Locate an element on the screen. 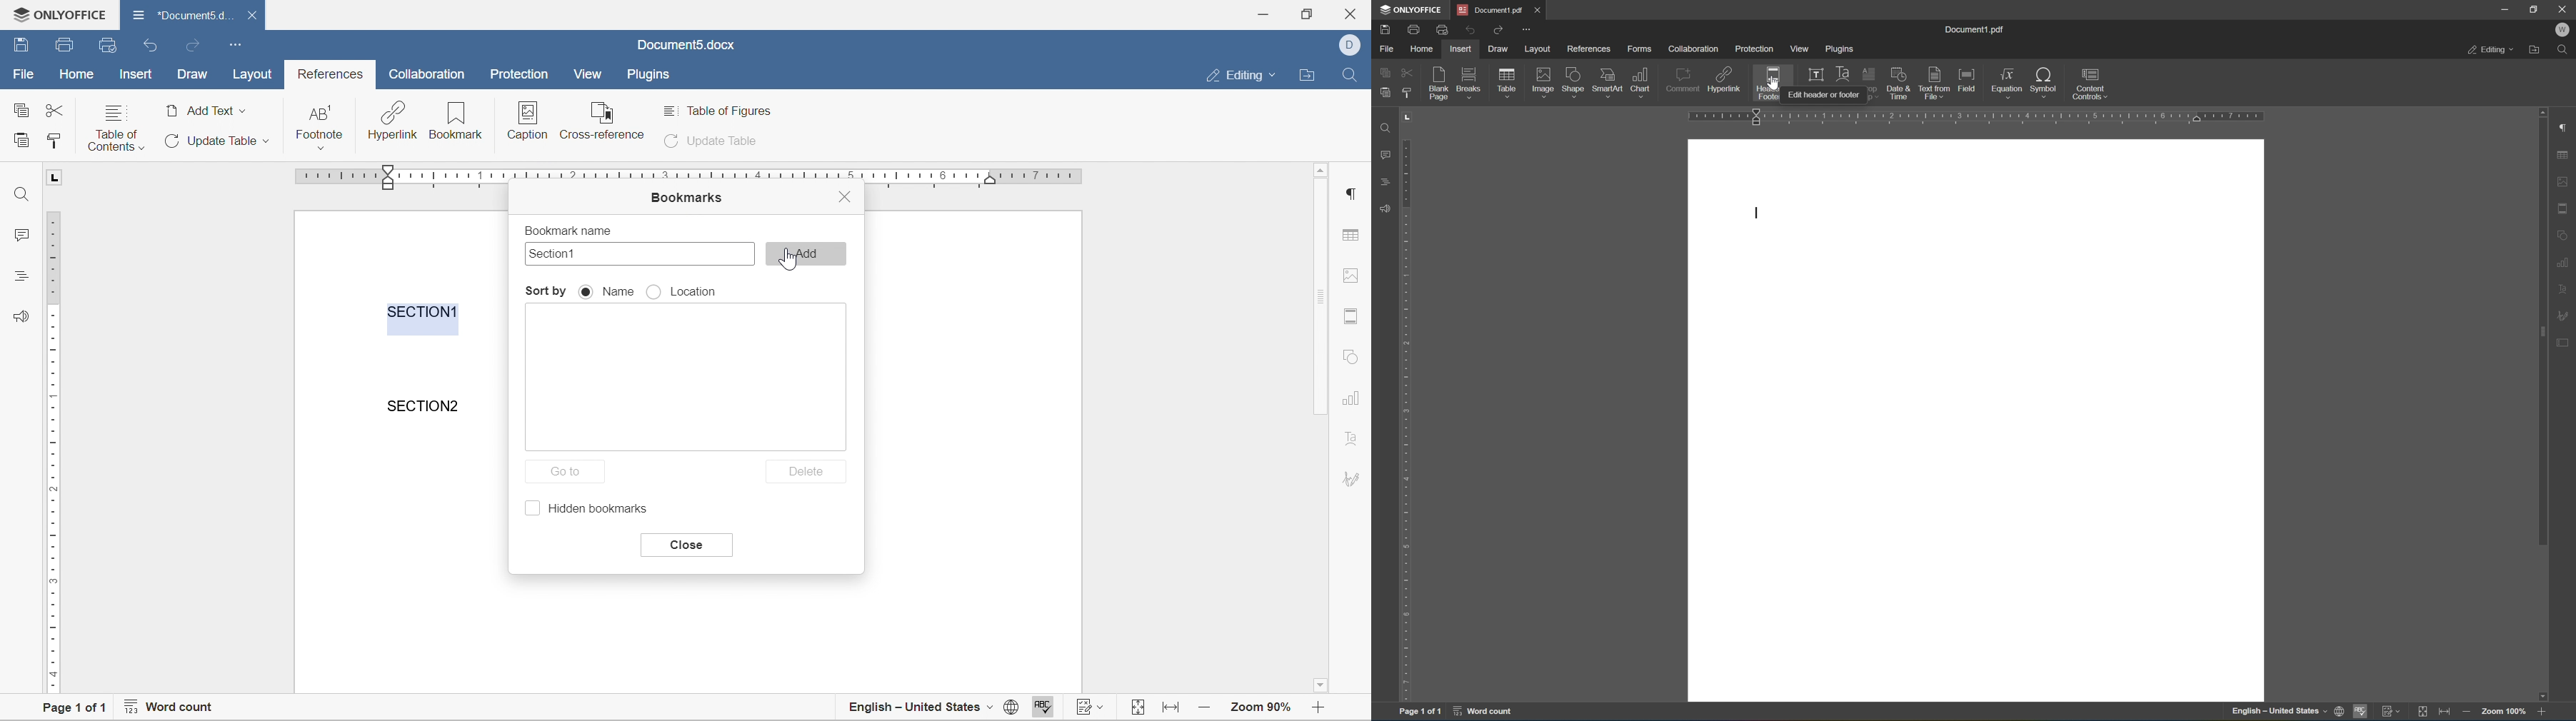 The width and height of the screenshot is (2576, 728). feedback & support is located at coordinates (1386, 207).